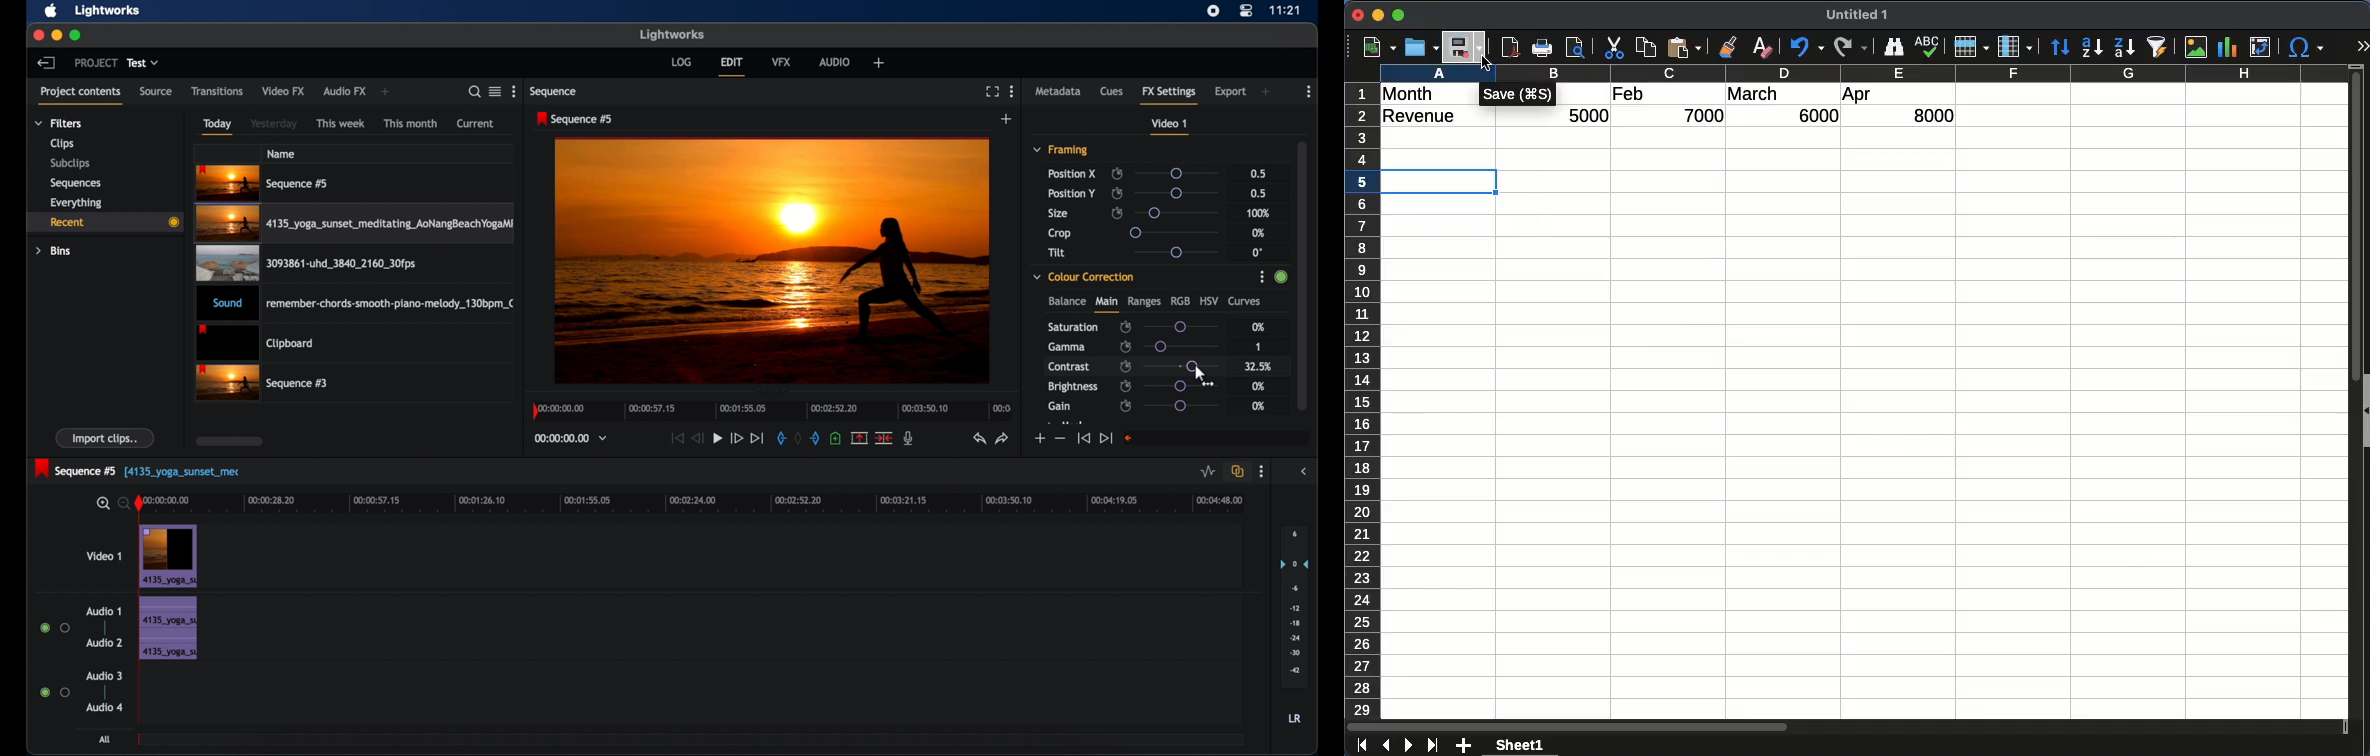 The image size is (2380, 756). Describe the element at coordinates (2348, 402) in the screenshot. I see `scroll` at that location.